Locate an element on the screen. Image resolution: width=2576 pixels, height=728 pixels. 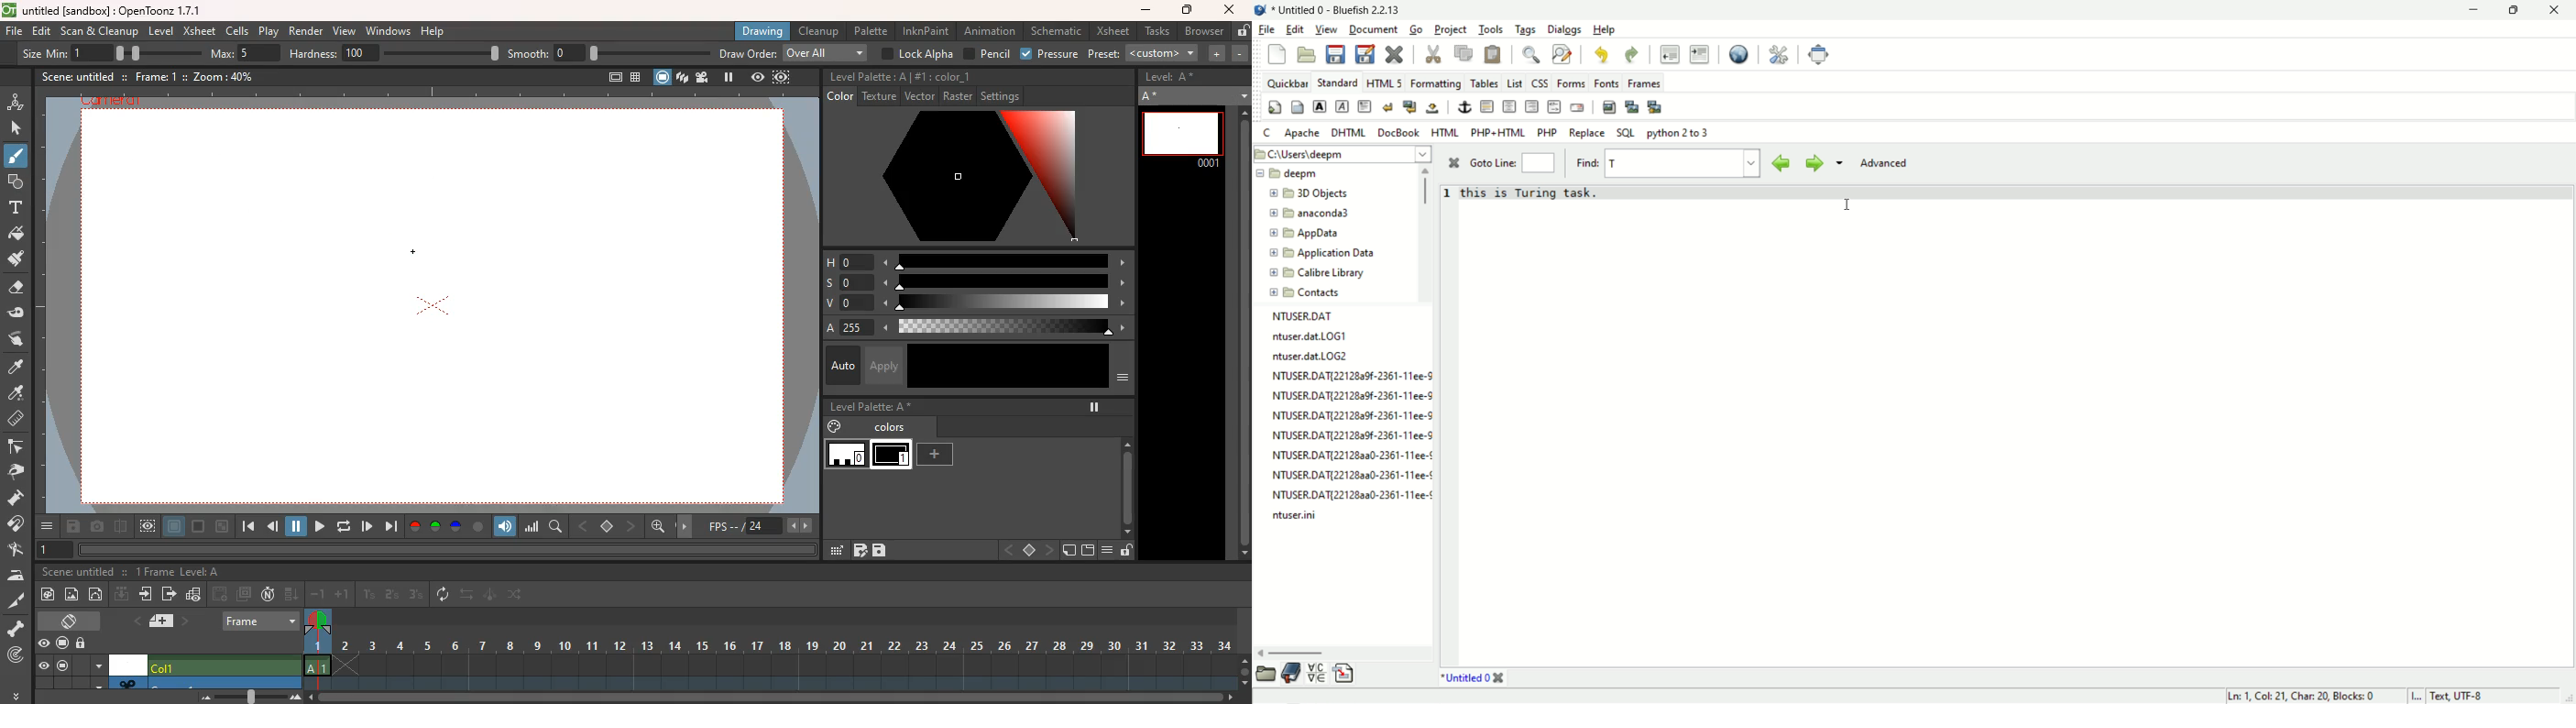
down is located at coordinates (291, 595).